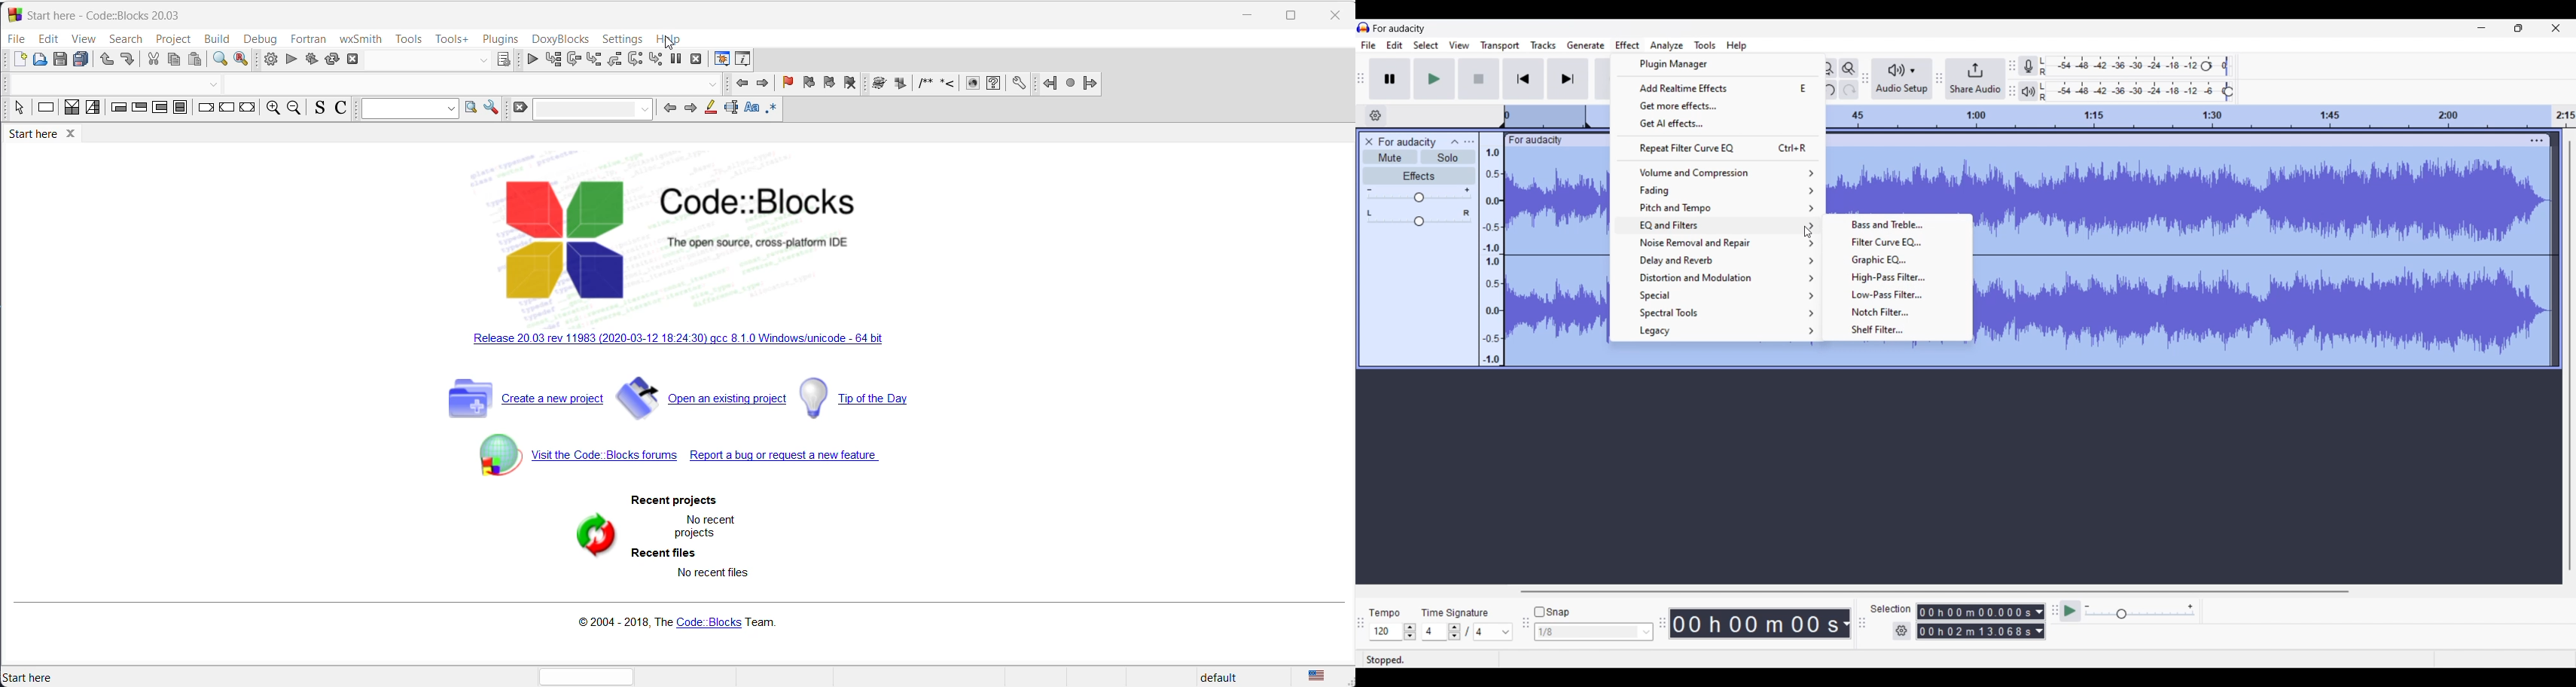 Image resolution: width=2576 pixels, height=700 pixels. What do you see at coordinates (1719, 261) in the screenshot?
I see `Delay and reverb options` at bounding box center [1719, 261].